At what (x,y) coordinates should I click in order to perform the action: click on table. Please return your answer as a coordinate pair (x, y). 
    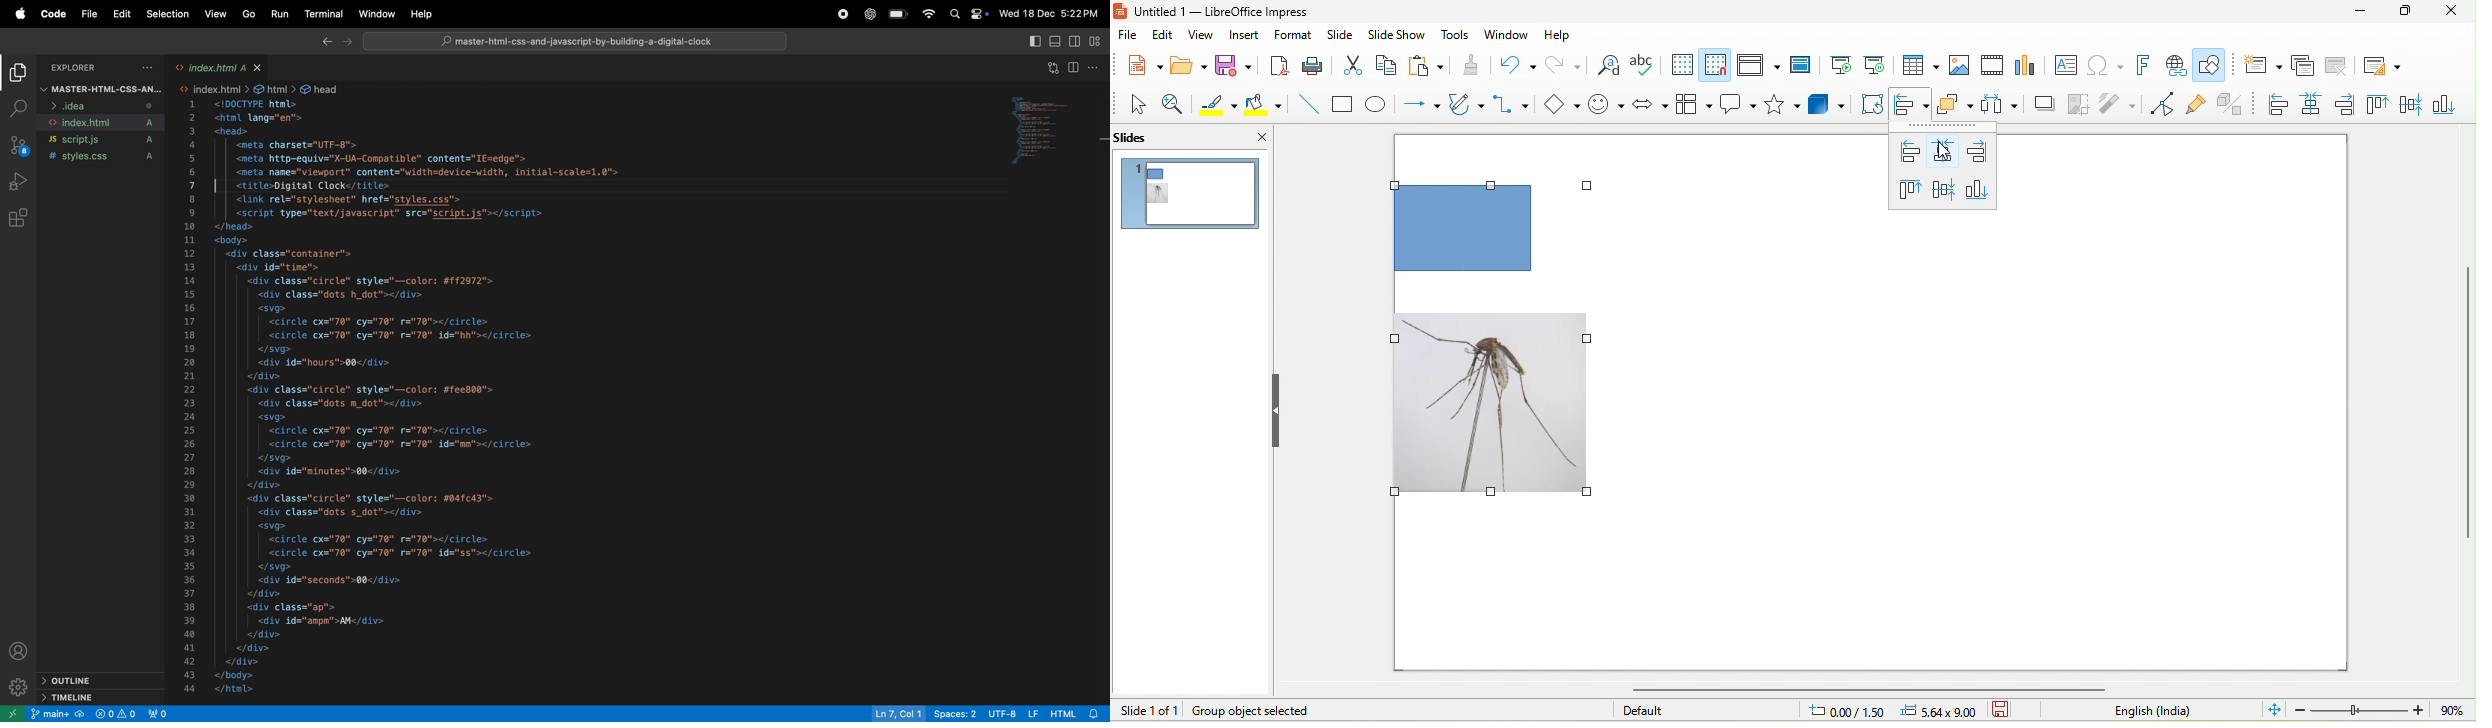
    Looking at the image, I should click on (1921, 64).